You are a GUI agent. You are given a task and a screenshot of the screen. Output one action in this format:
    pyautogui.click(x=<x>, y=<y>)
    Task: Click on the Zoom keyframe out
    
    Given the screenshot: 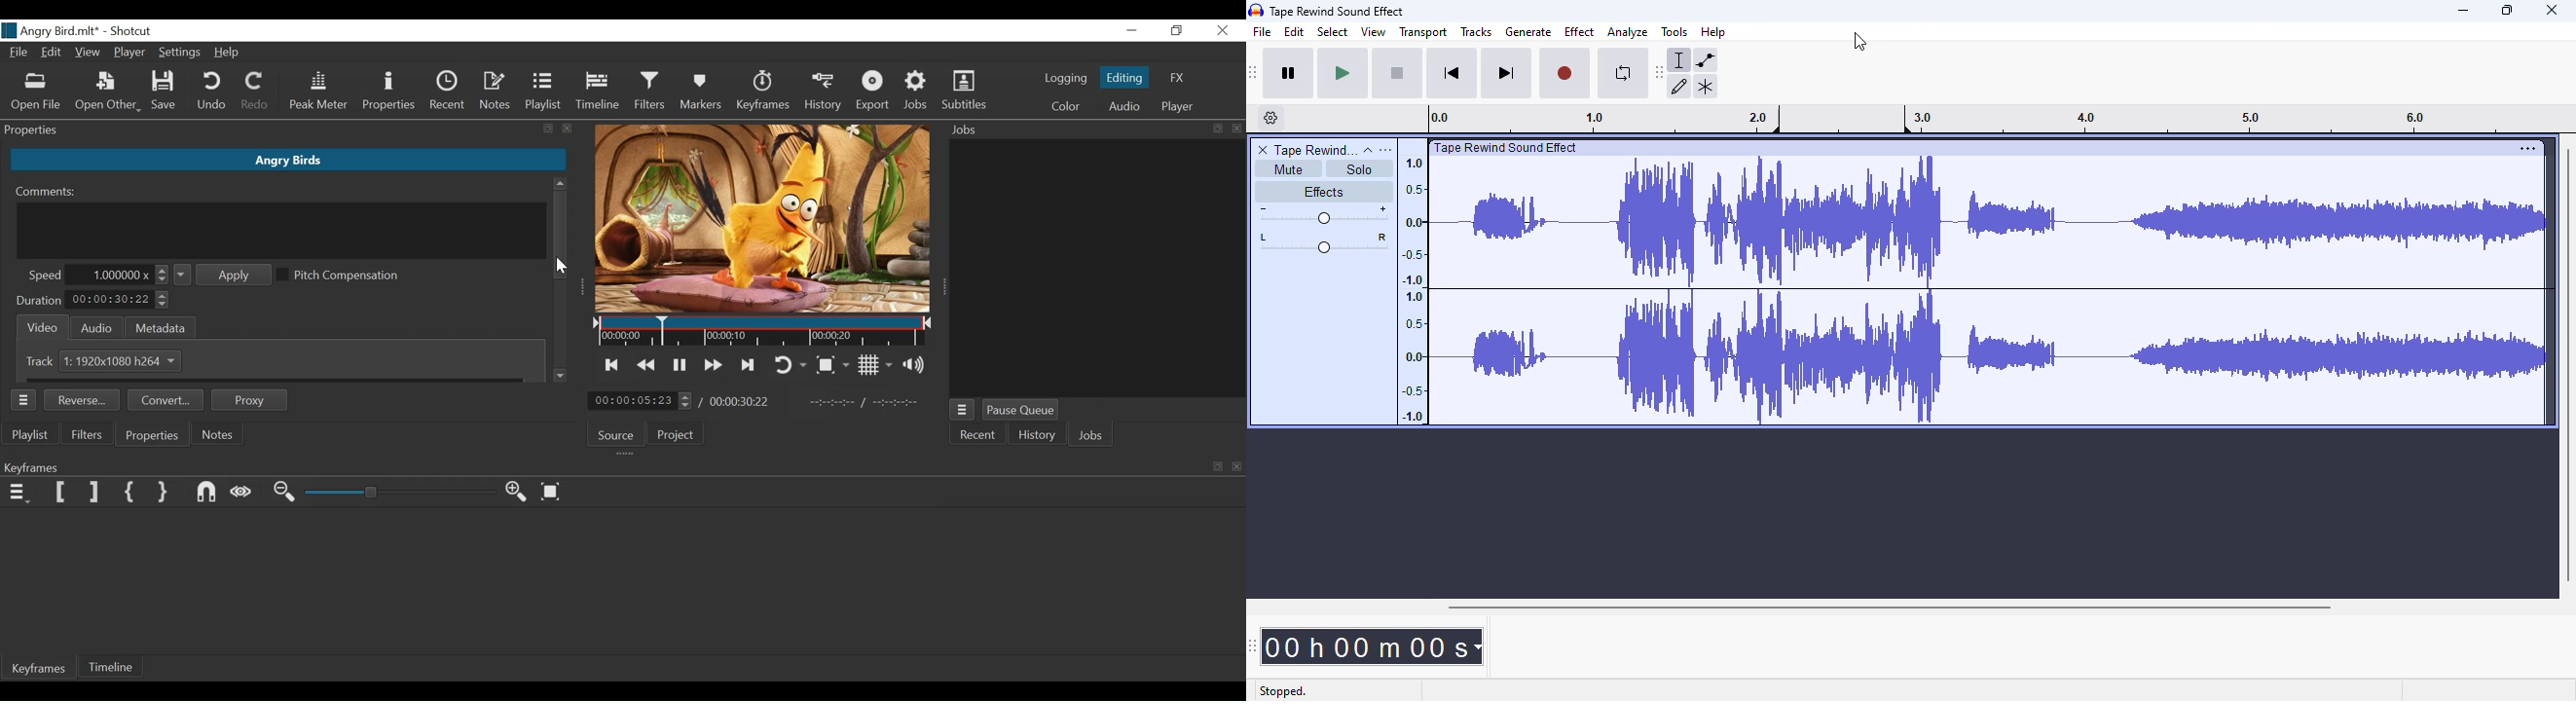 What is the action you would take?
    pyautogui.click(x=286, y=493)
    